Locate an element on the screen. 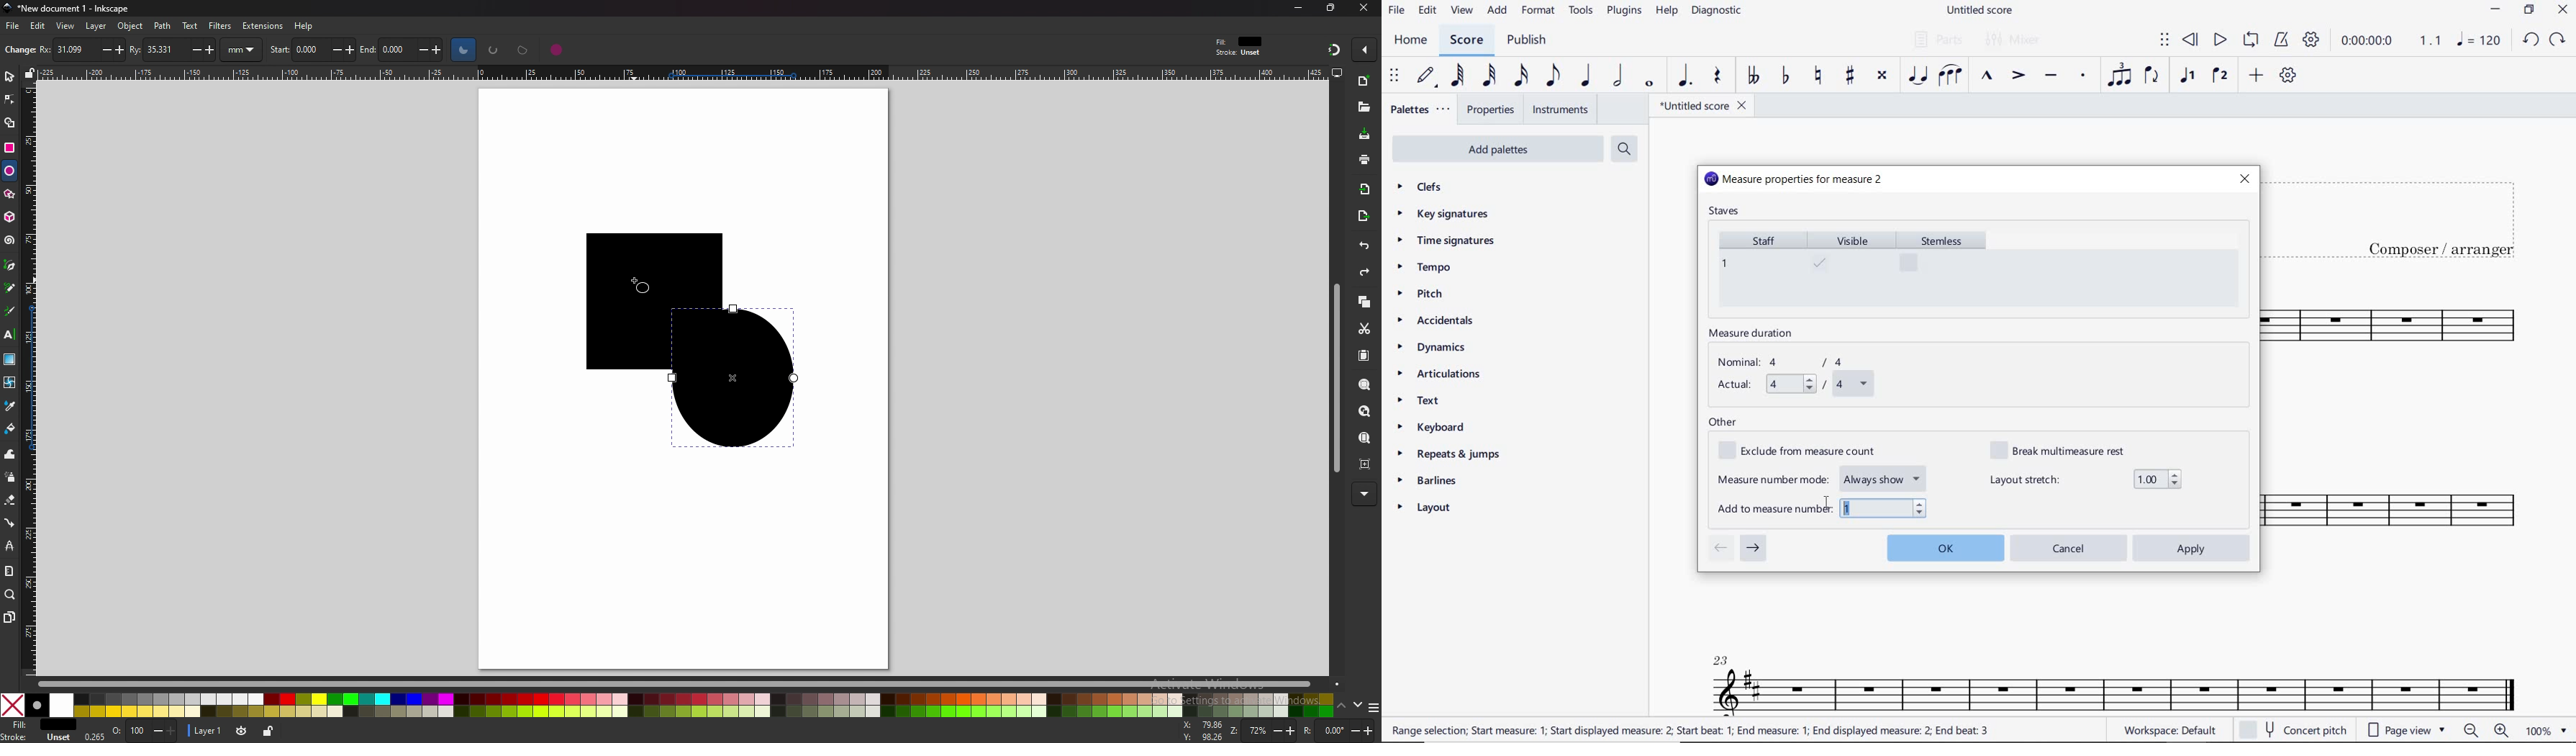 This screenshot has height=756, width=2576. mm is located at coordinates (243, 50).